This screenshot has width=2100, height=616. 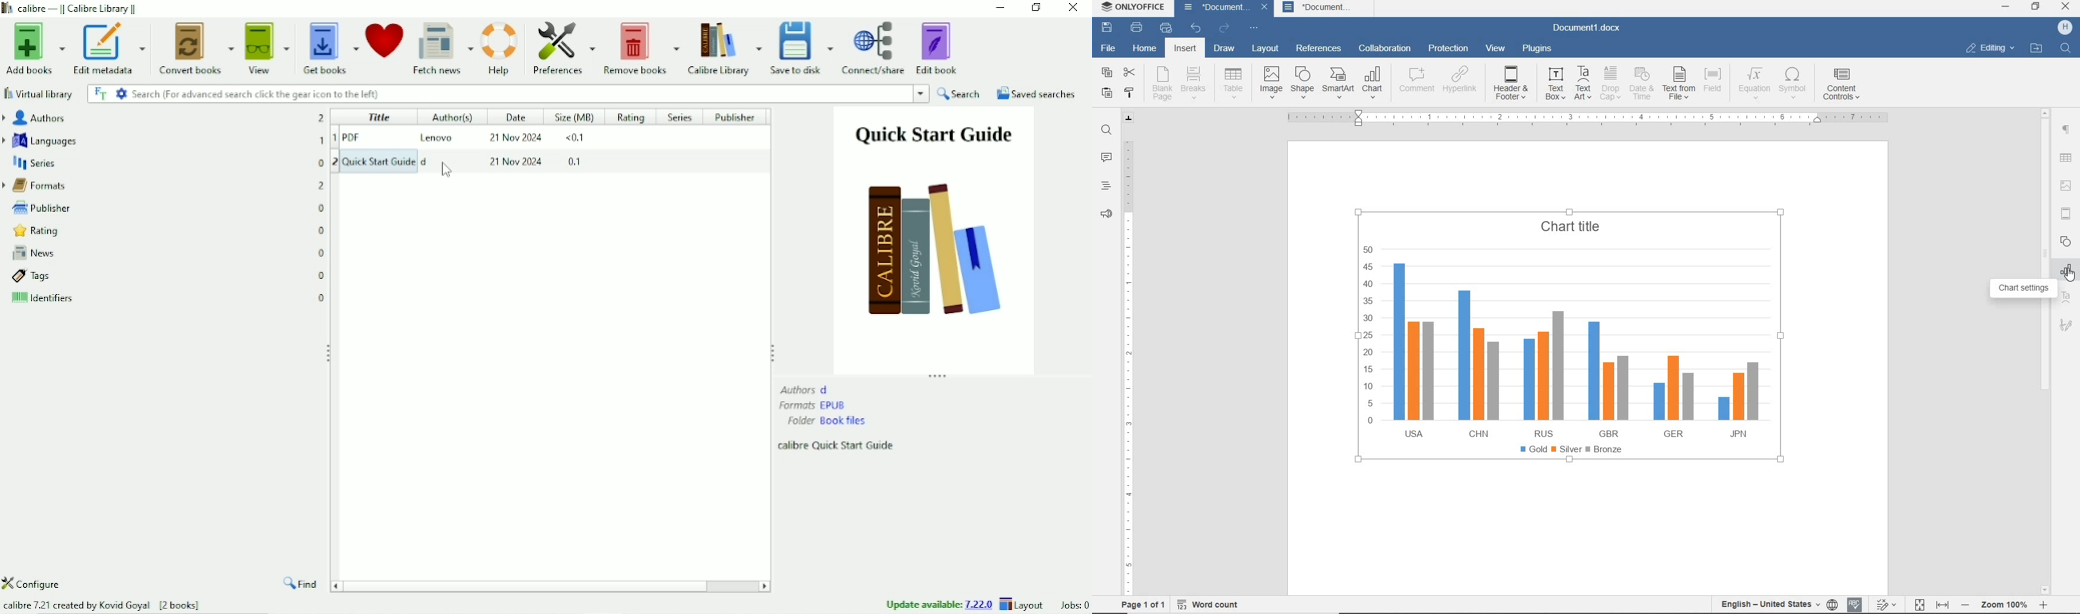 What do you see at coordinates (1566, 451) in the screenshot?
I see `legend` at bounding box center [1566, 451].